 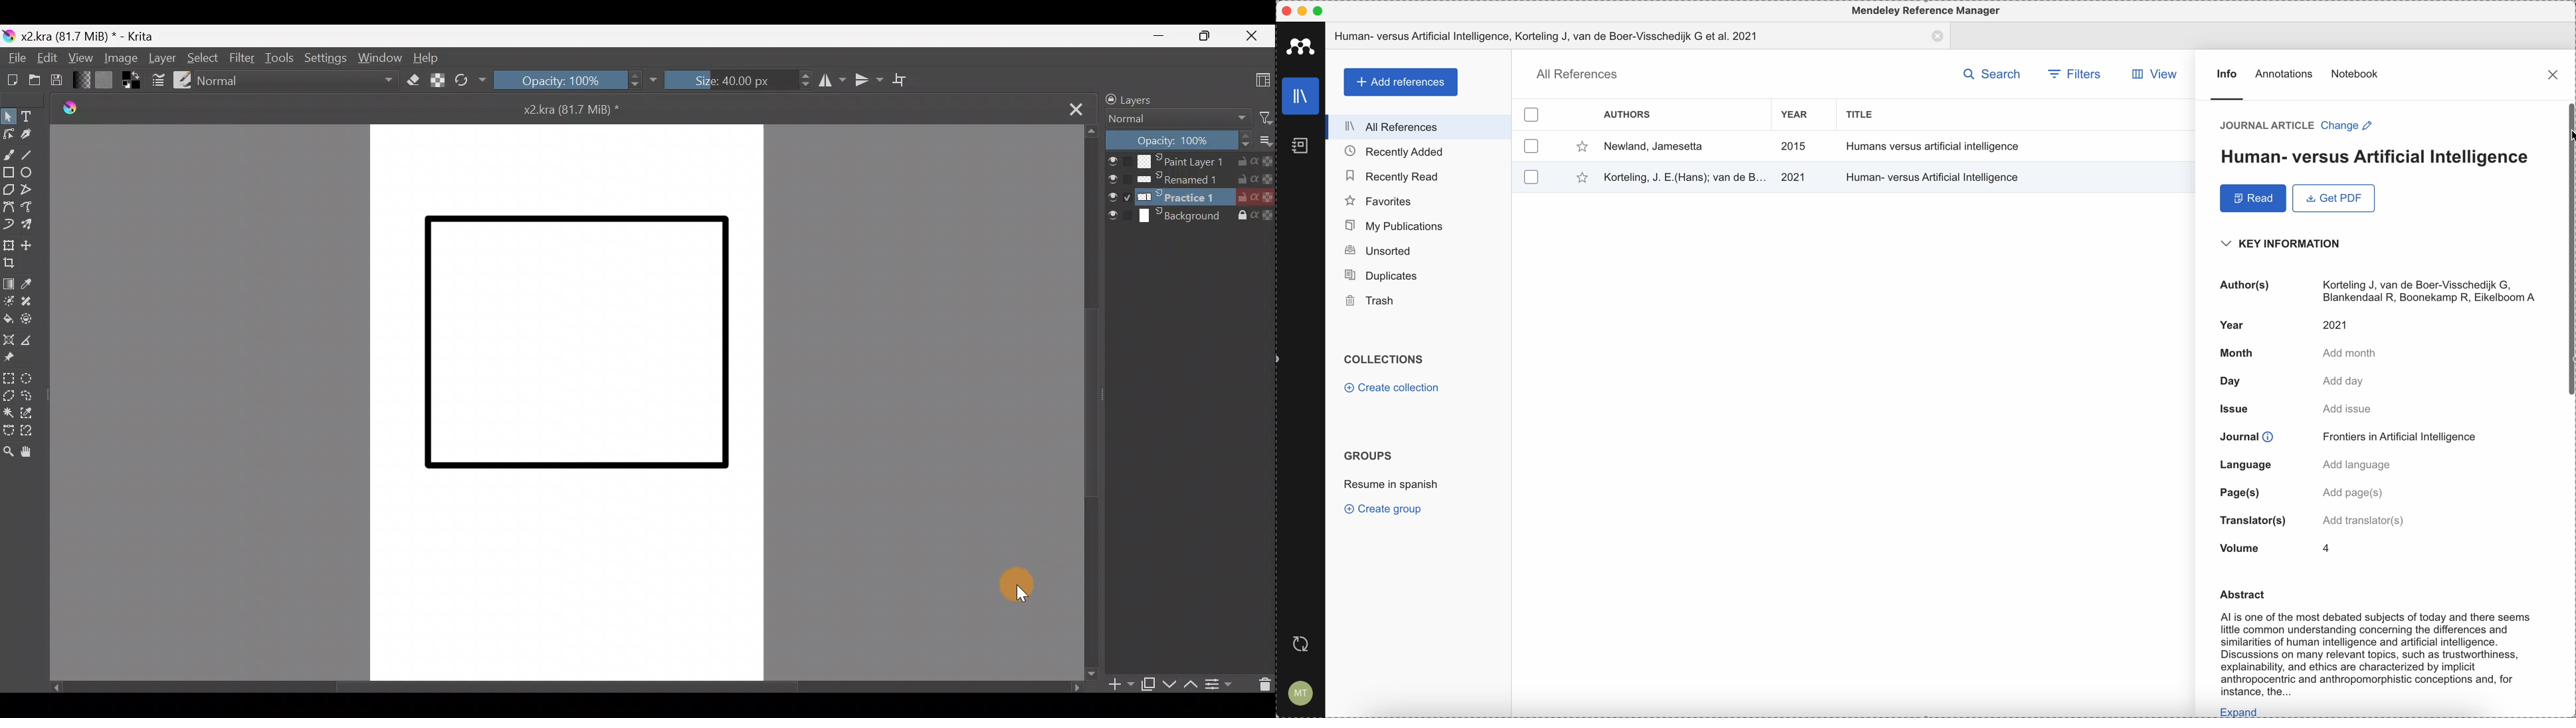 I want to click on language add language, so click(x=2305, y=465).